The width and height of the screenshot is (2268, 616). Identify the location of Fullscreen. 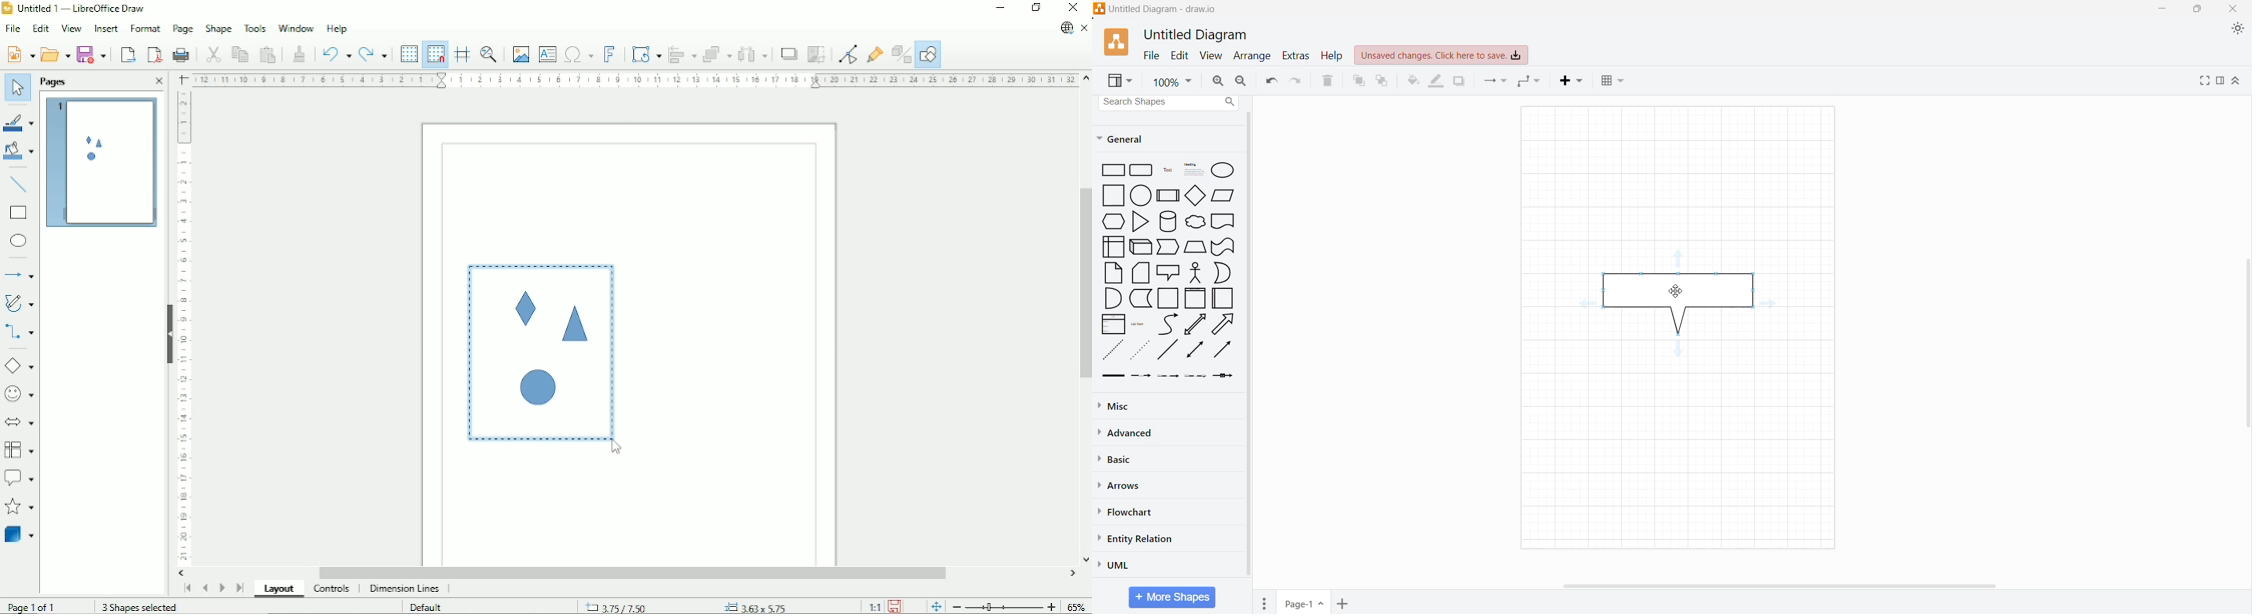
(2204, 80).